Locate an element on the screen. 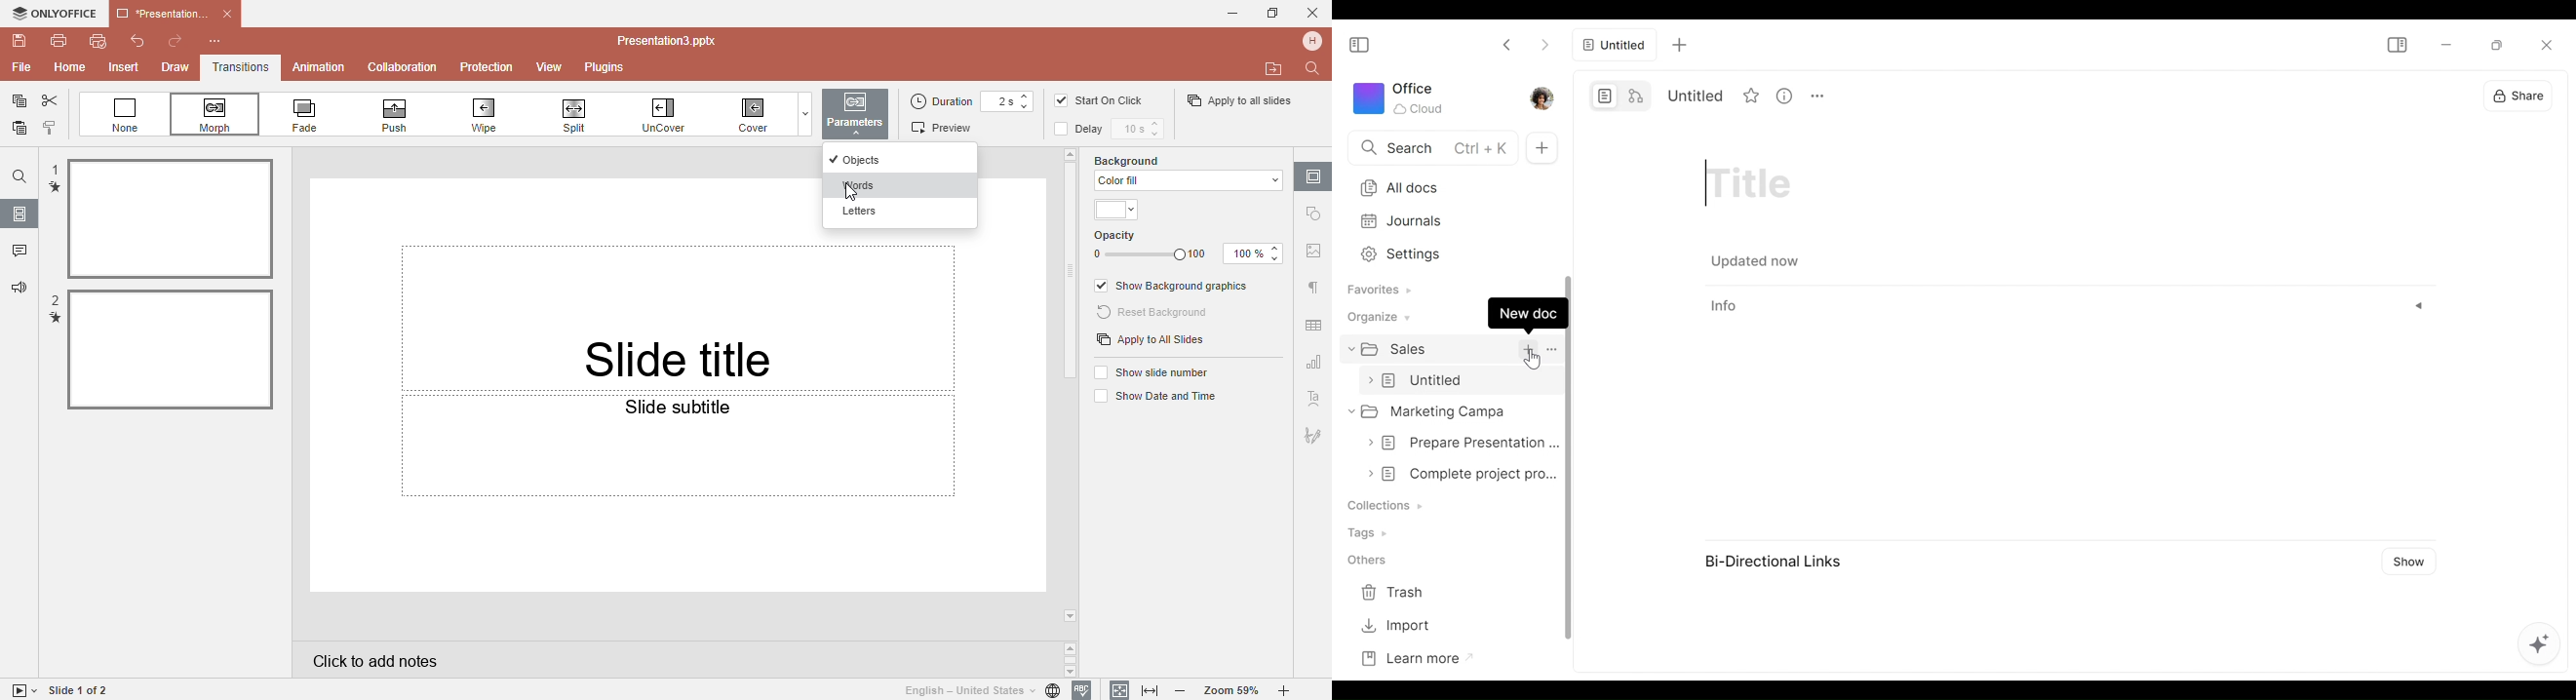 The height and width of the screenshot is (700, 2576). Start slide show is located at coordinates (20, 690).